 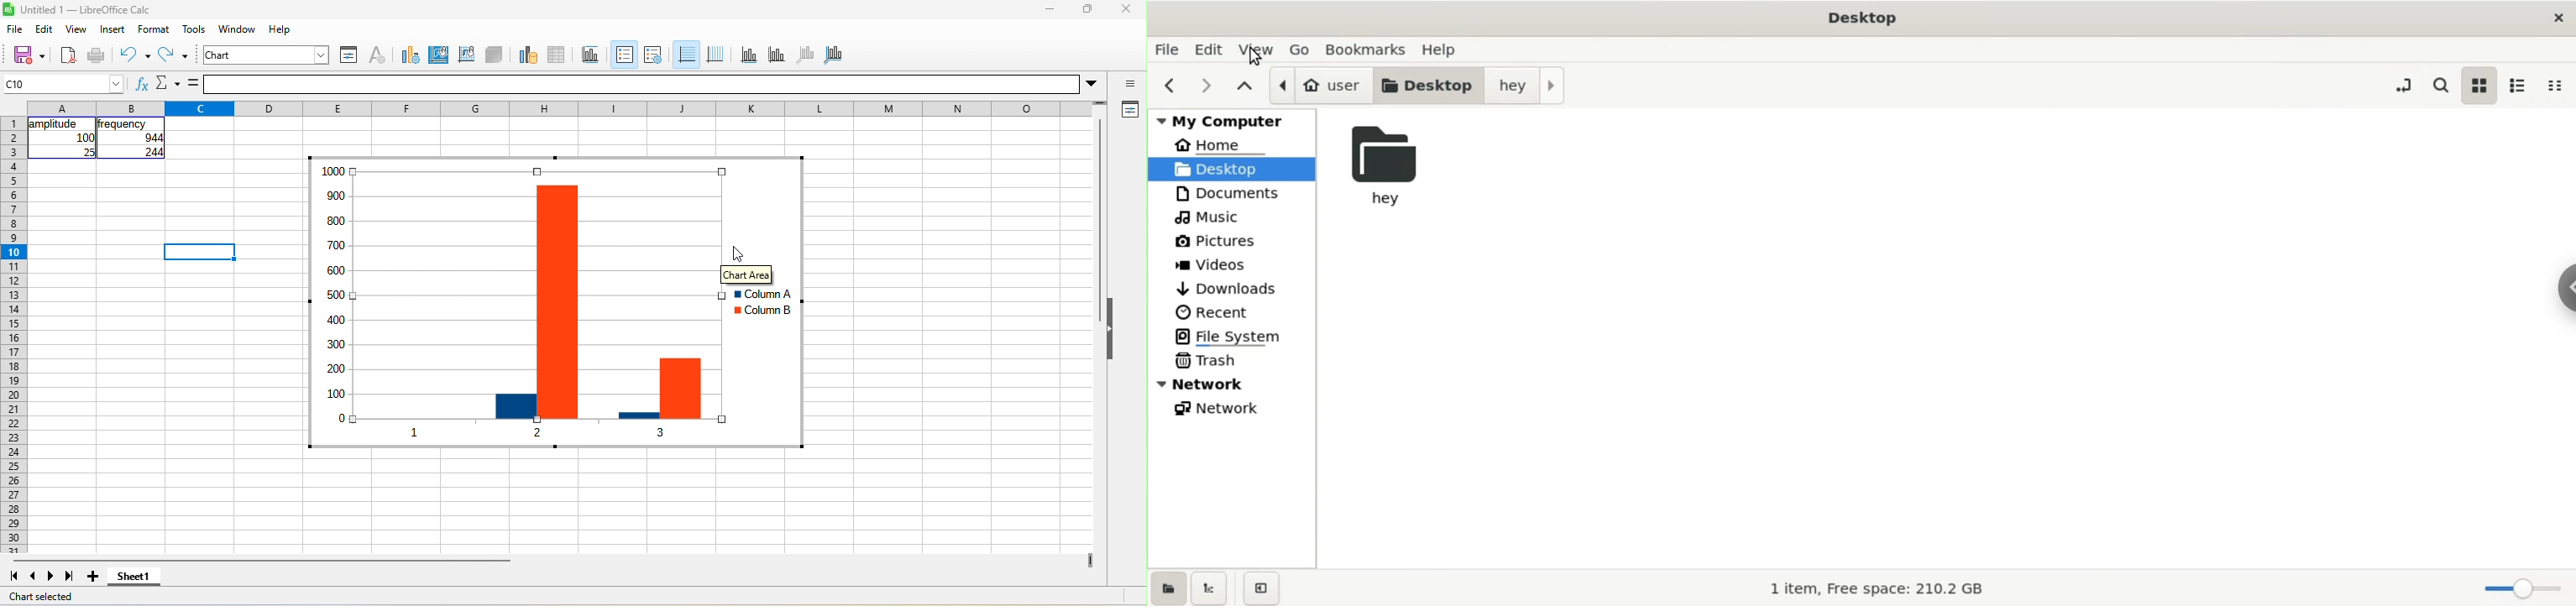 What do you see at coordinates (1239, 217) in the screenshot?
I see `music` at bounding box center [1239, 217].